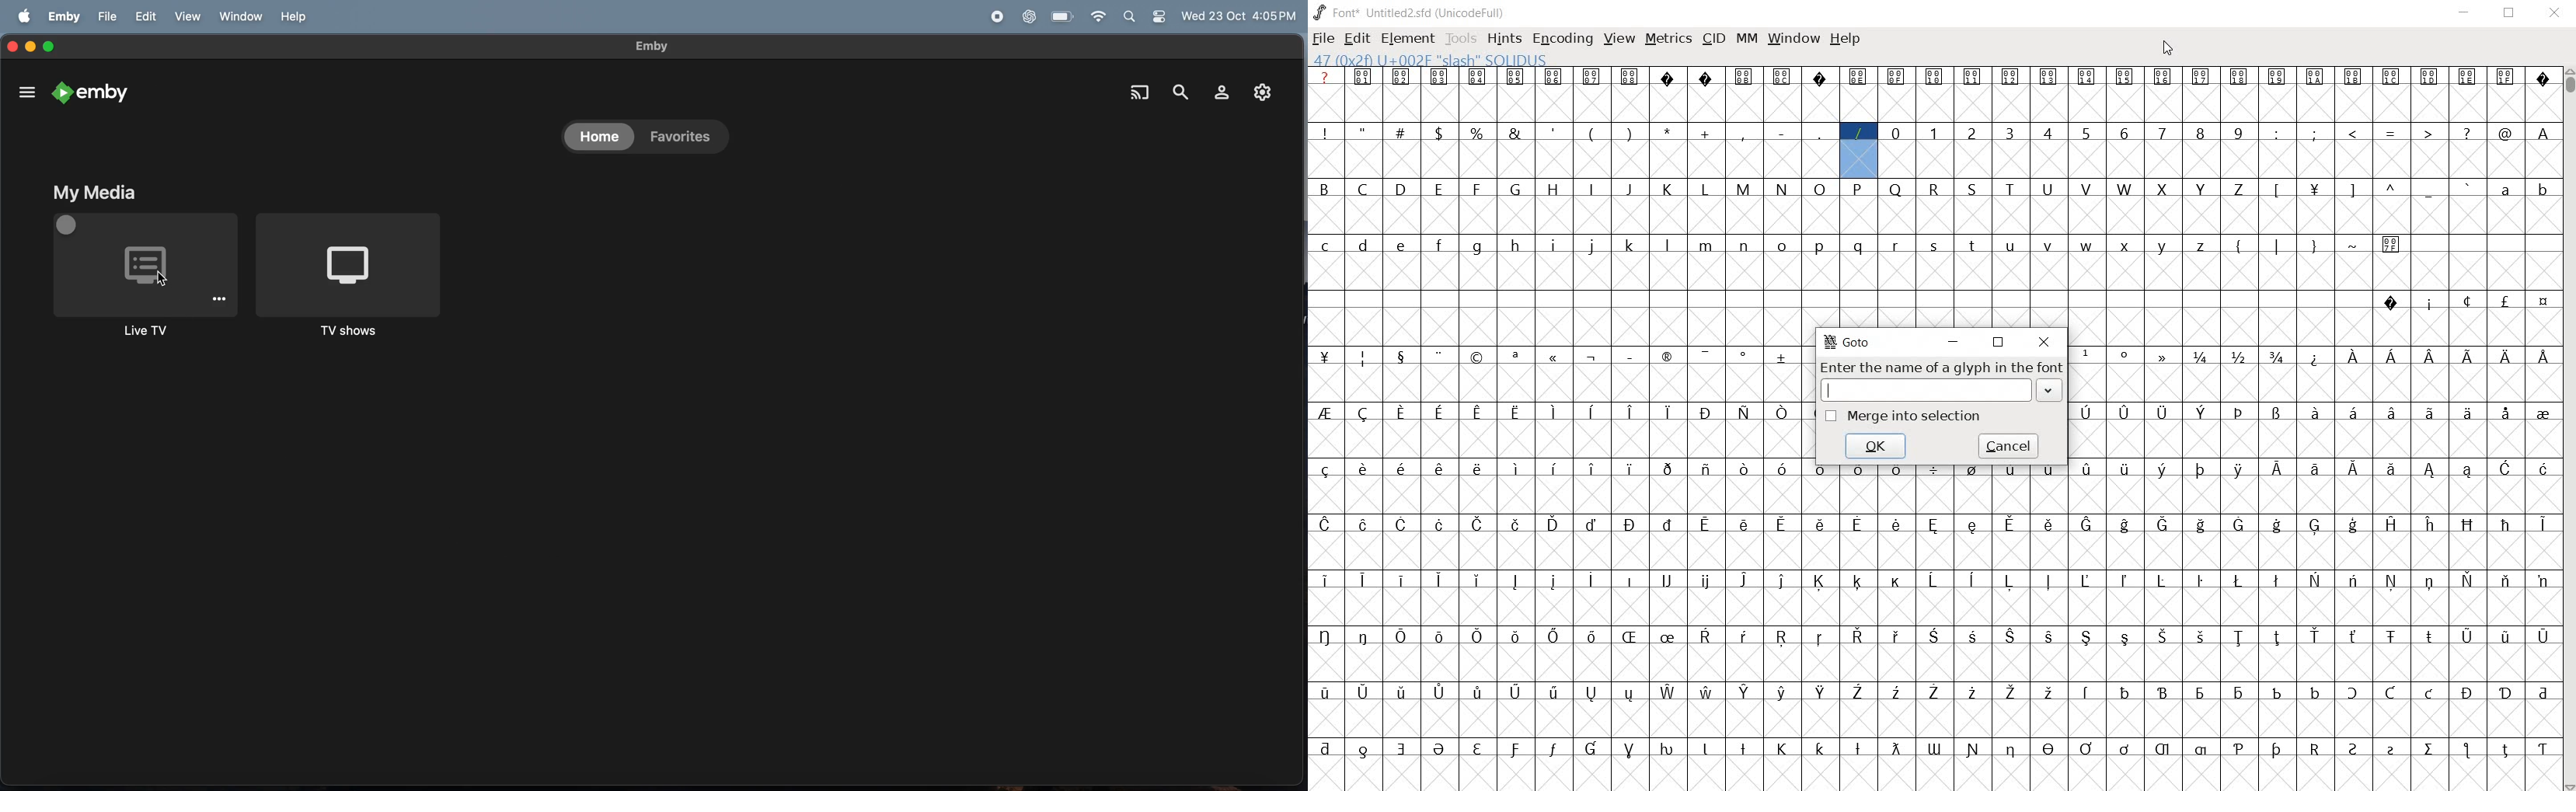  What do you see at coordinates (1478, 692) in the screenshot?
I see `glyph` at bounding box center [1478, 692].